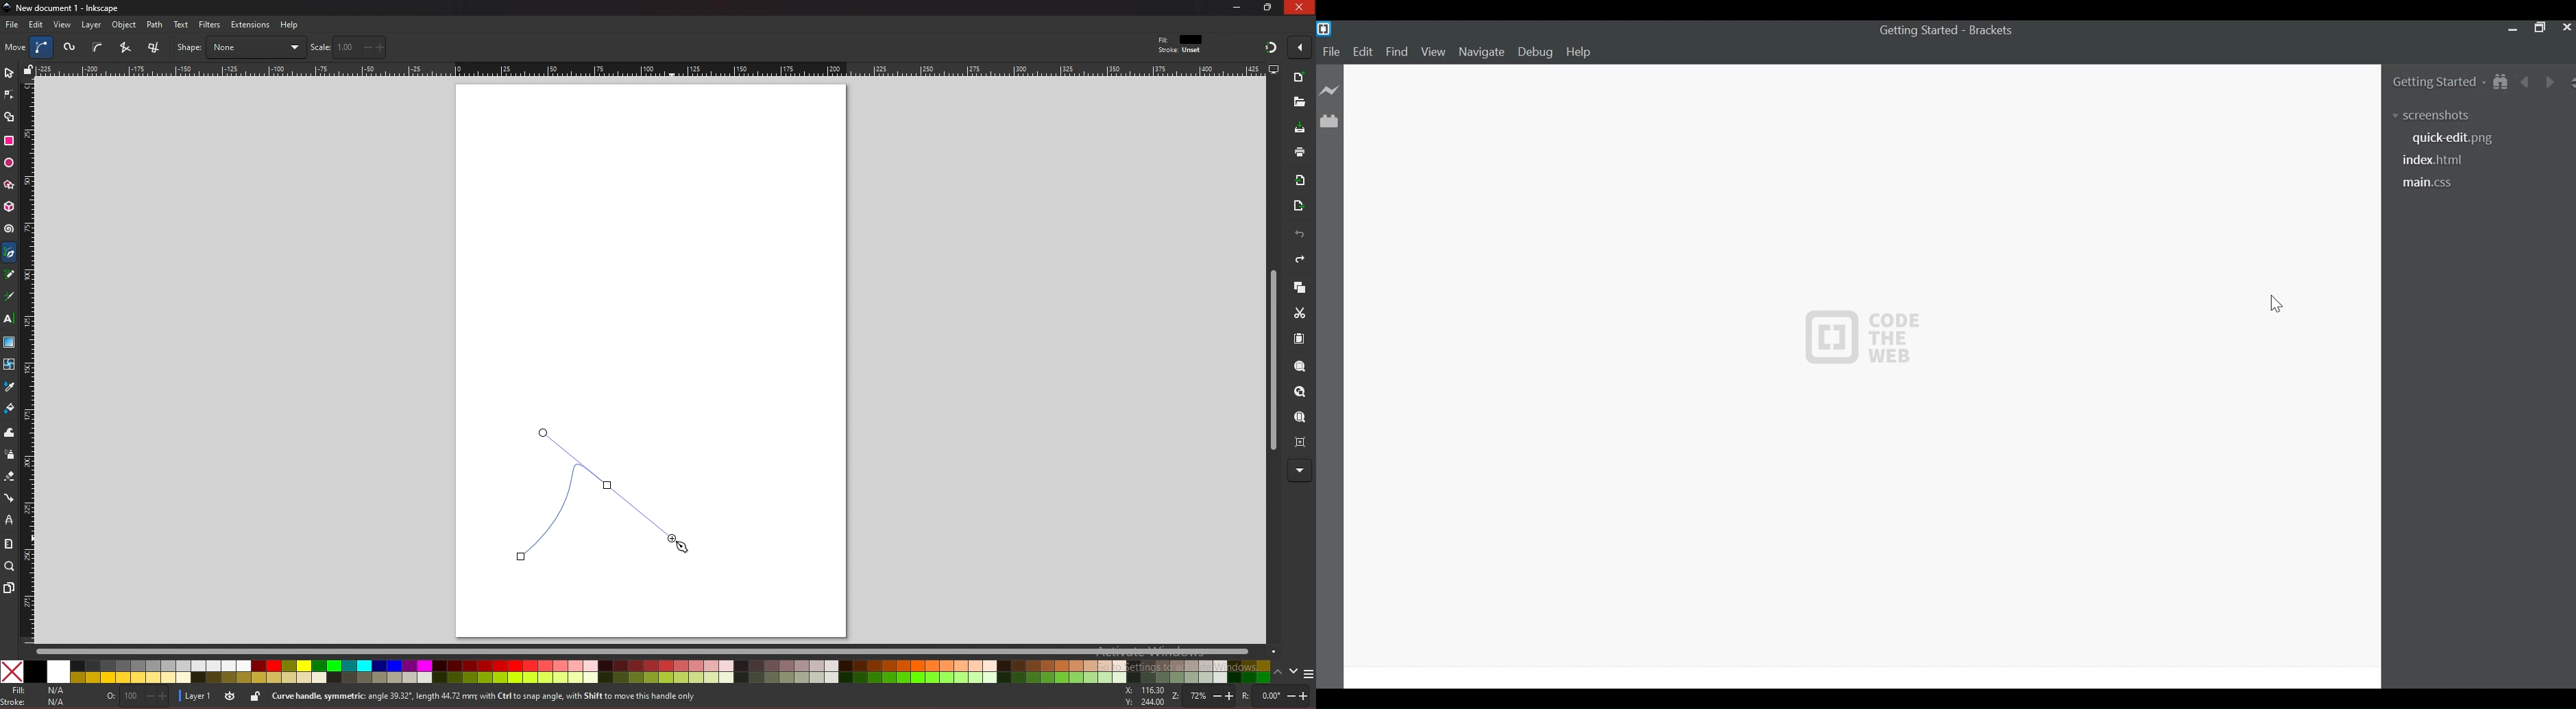 The height and width of the screenshot is (728, 2576). What do you see at coordinates (9, 73) in the screenshot?
I see `selector` at bounding box center [9, 73].